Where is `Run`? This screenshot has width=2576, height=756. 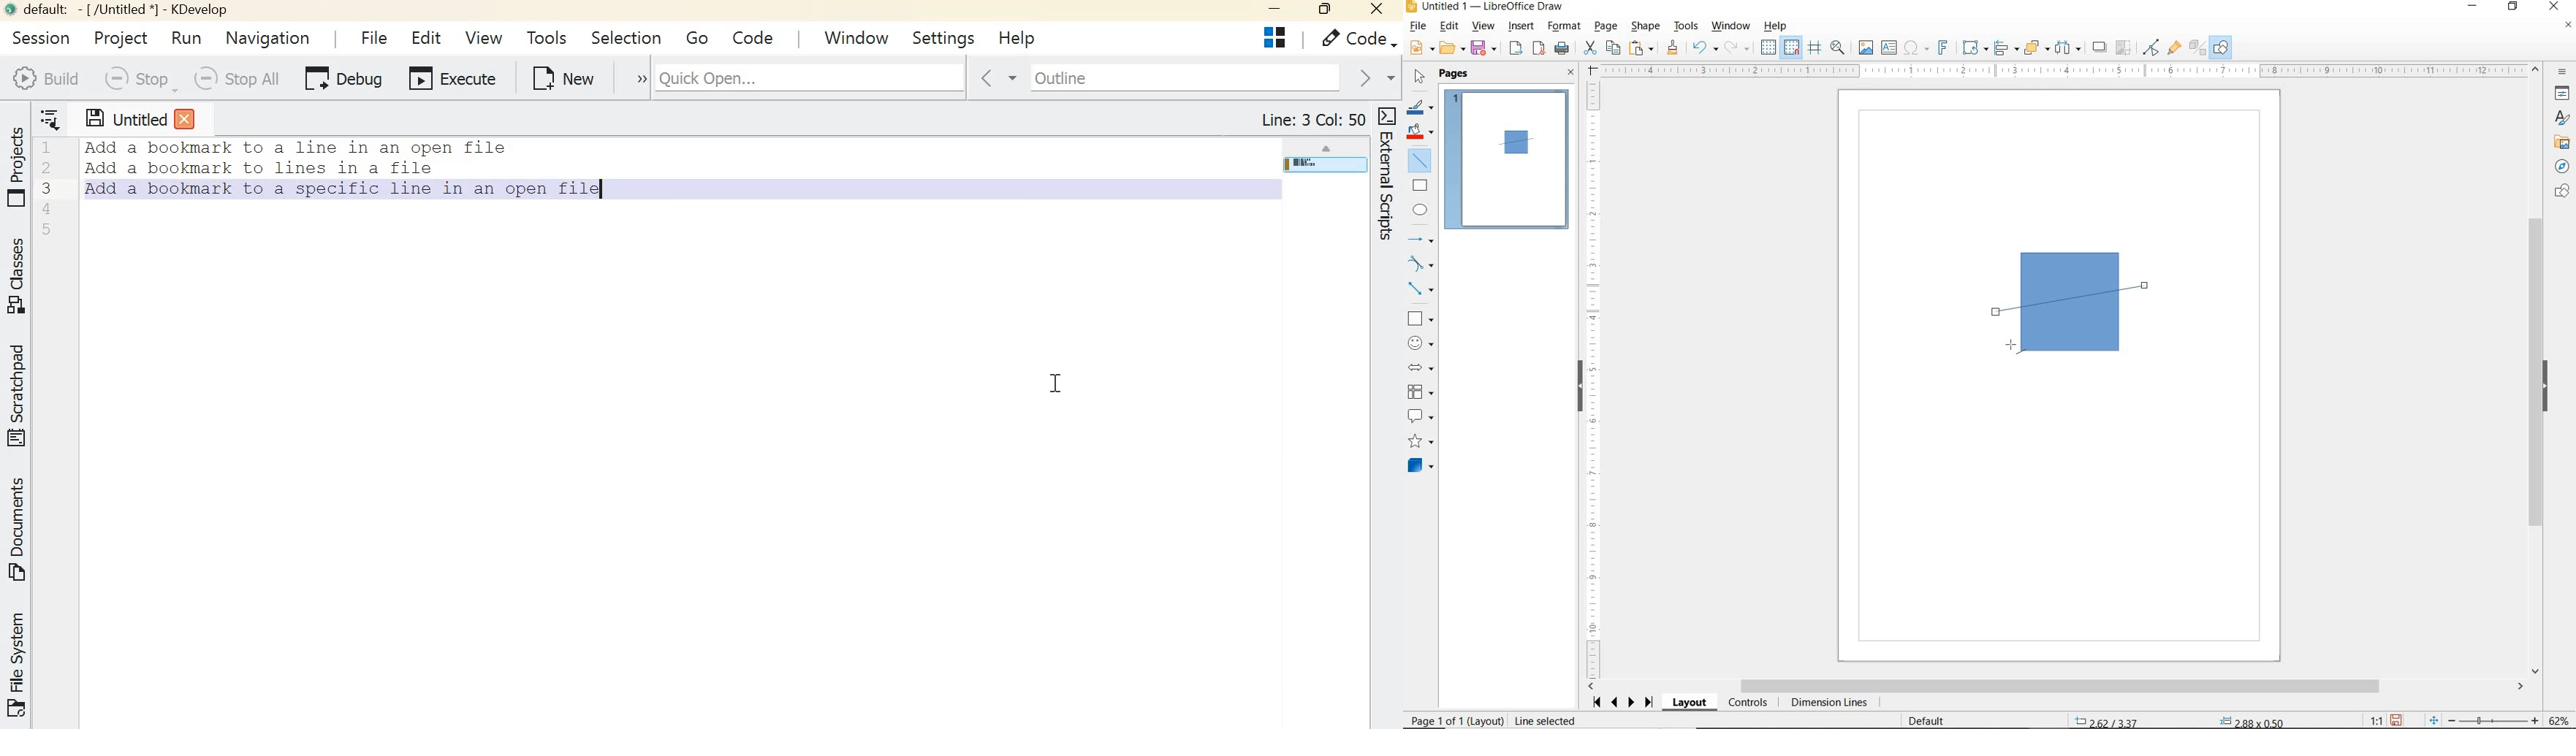
Run is located at coordinates (190, 37).